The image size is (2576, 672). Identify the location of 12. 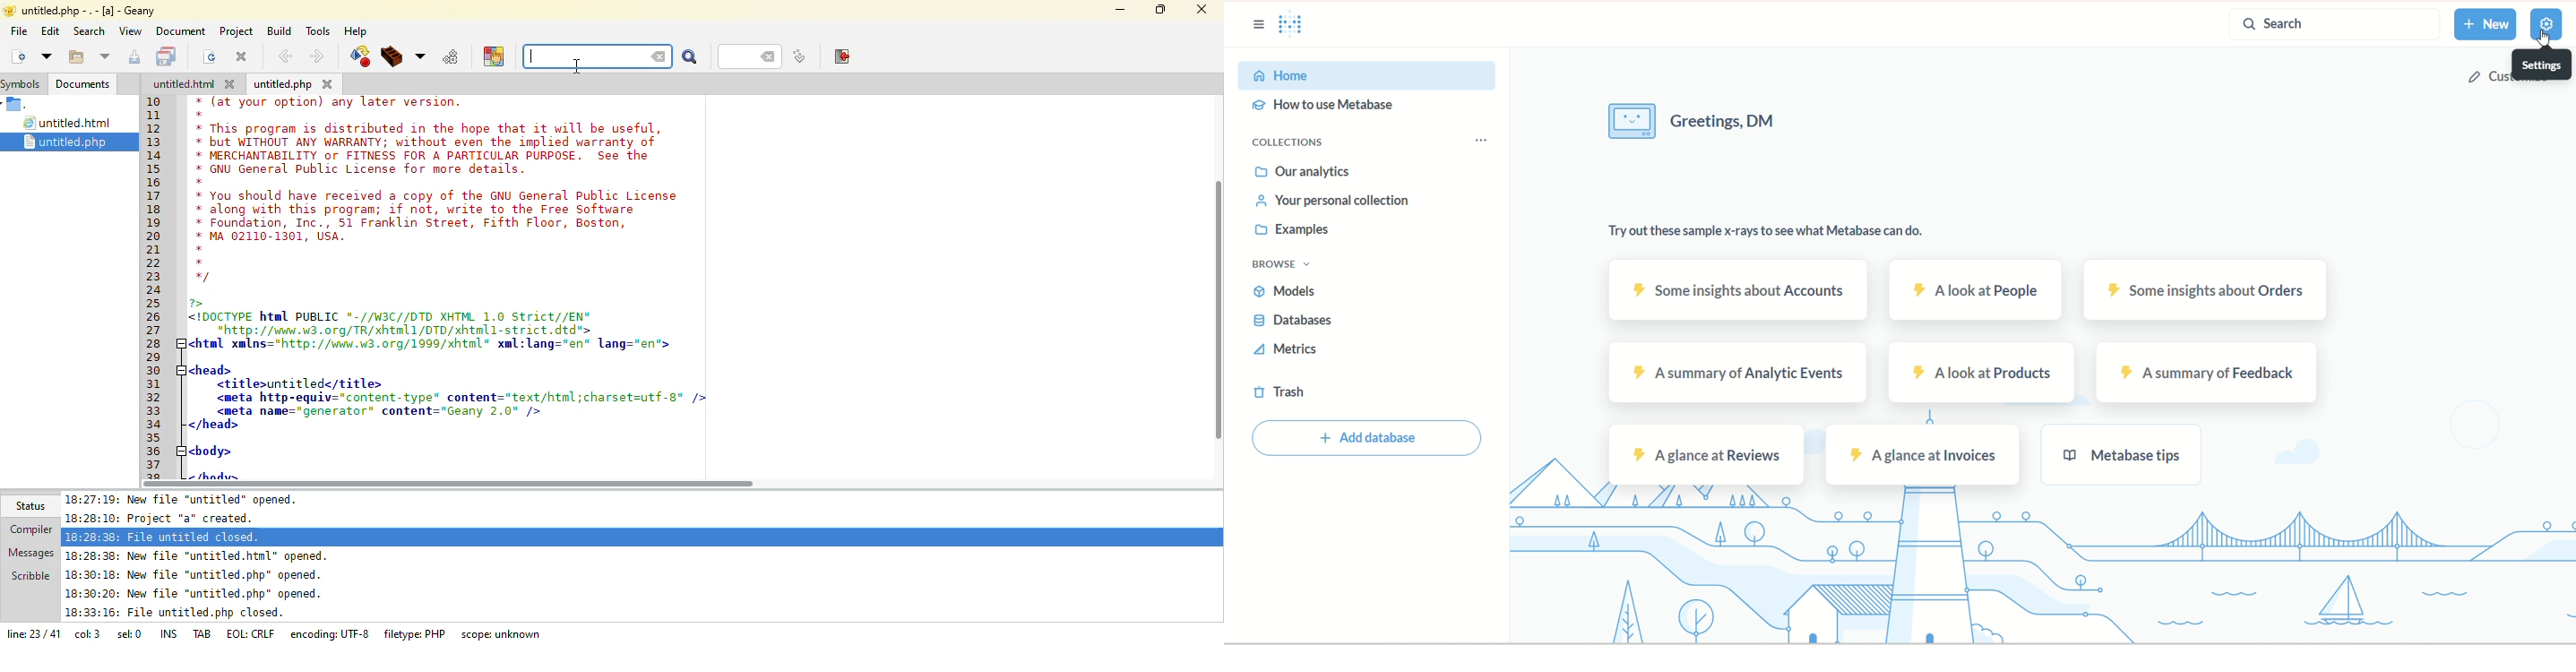
(153, 128).